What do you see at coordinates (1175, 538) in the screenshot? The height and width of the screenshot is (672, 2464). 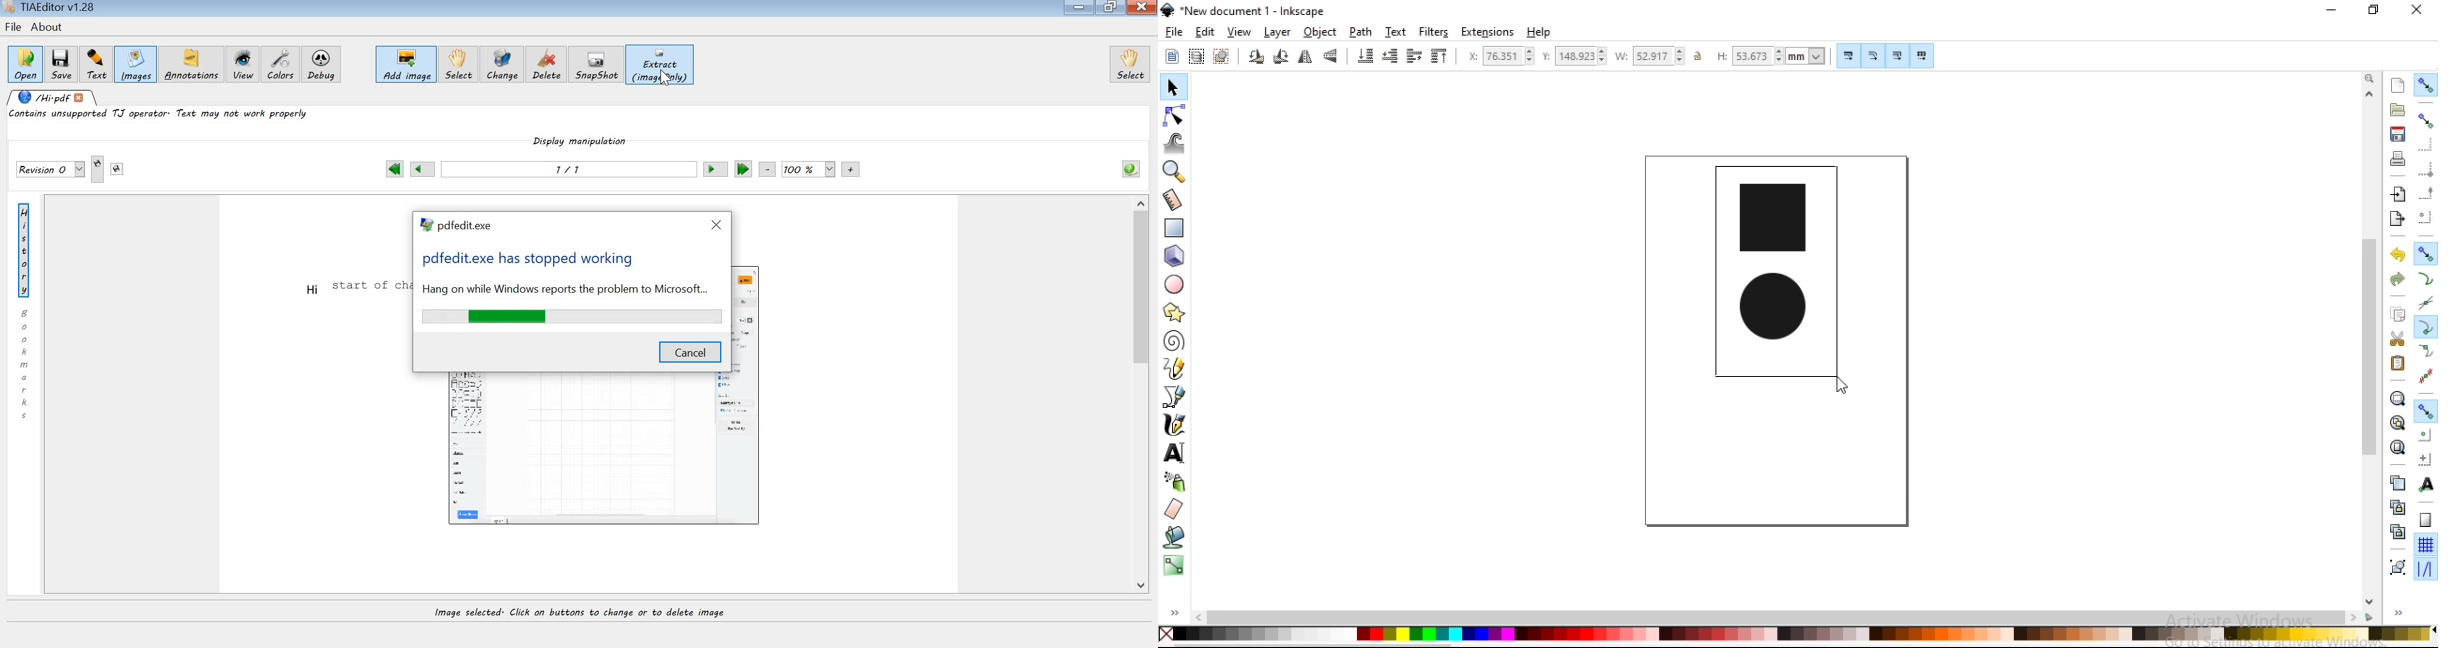 I see `fill bounded areas` at bounding box center [1175, 538].